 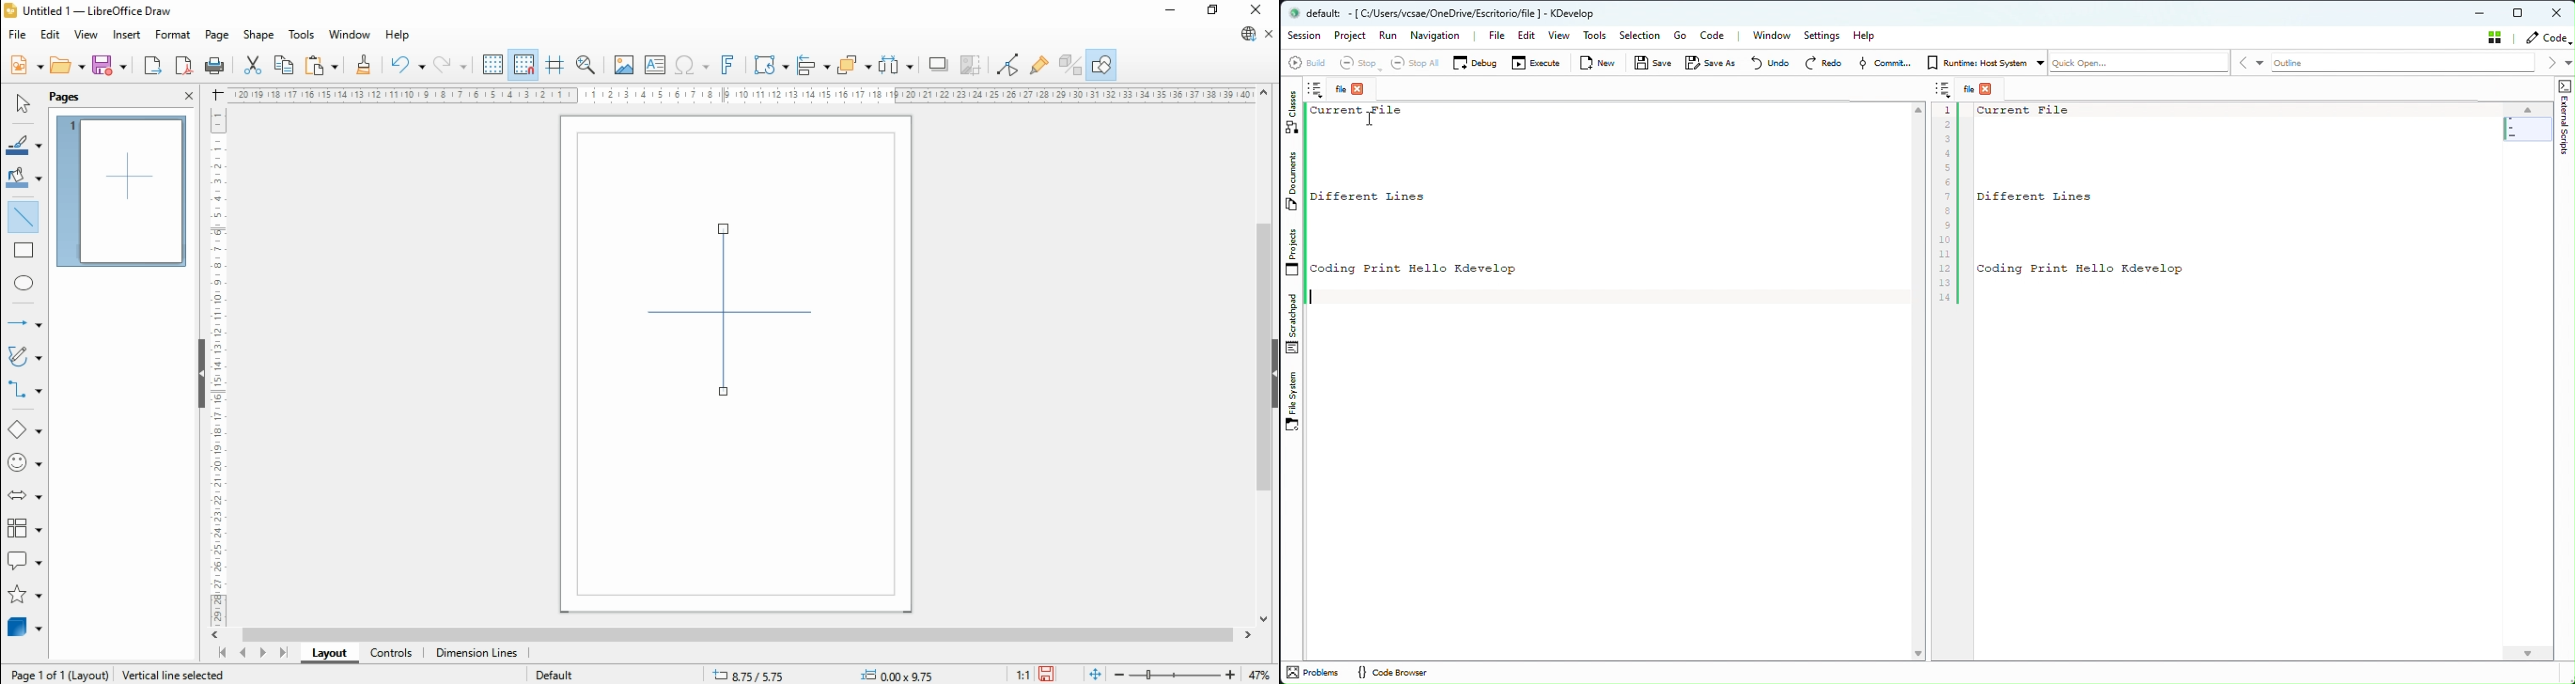 I want to click on Stop, so click(x=1359, y=64).